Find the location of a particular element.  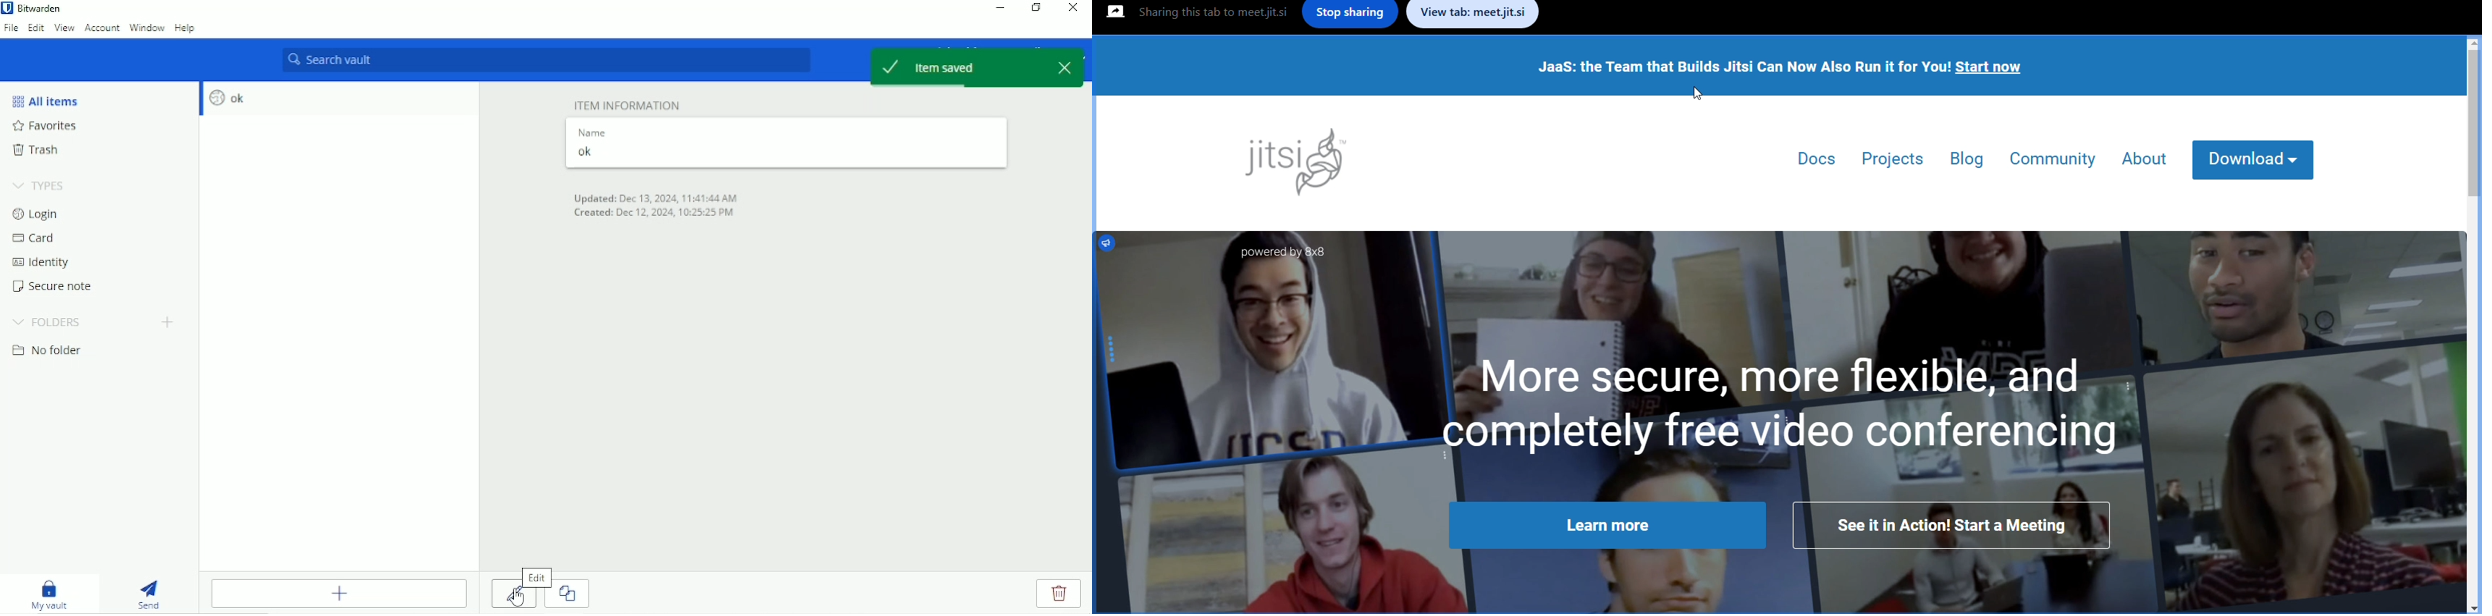

Cursor is located at coordinates (517, 600).